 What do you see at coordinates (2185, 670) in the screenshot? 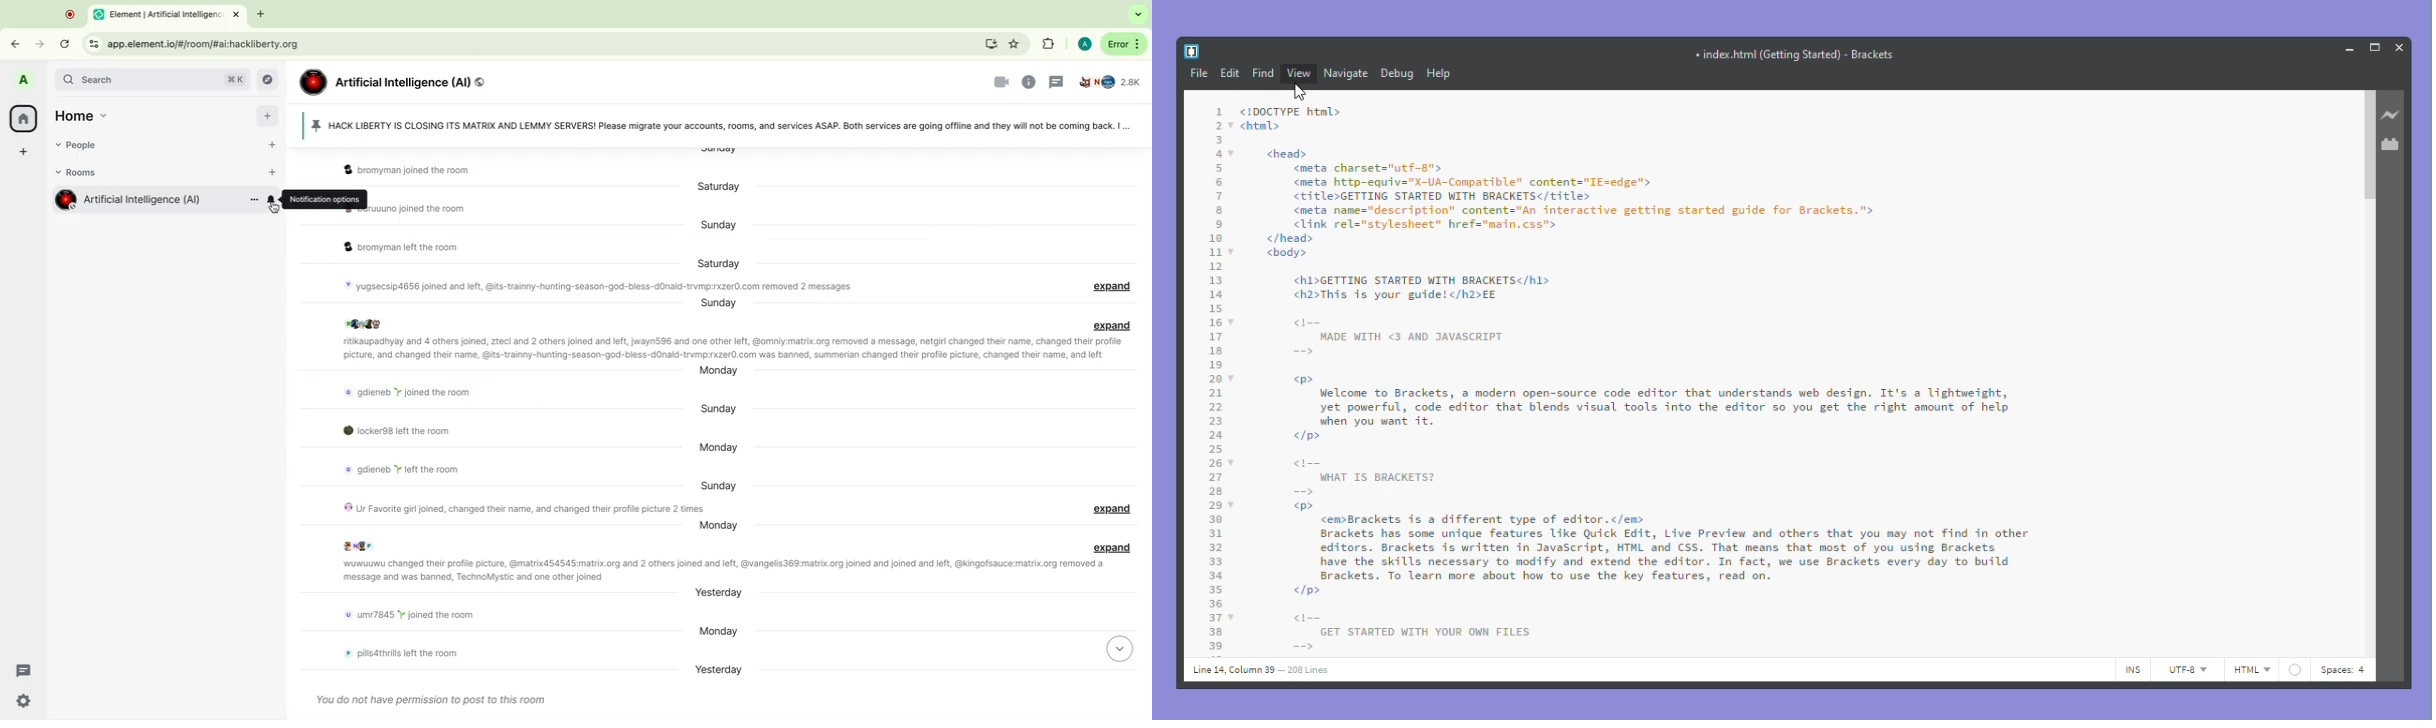
I see `UTF - 8` at bounding box center [2185, 670].